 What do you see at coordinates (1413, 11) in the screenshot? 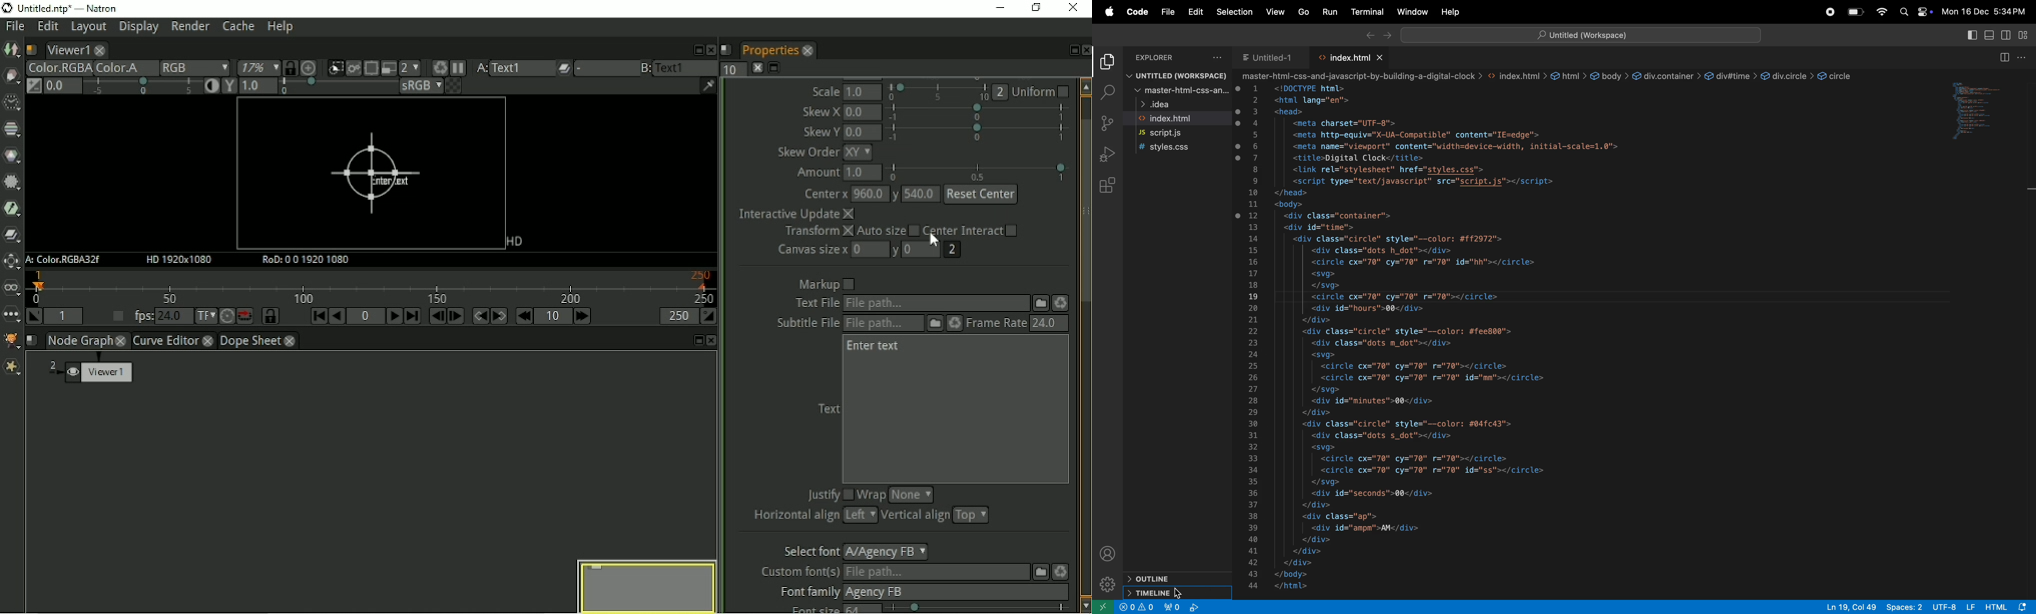
I see `Window` at bounding box center [1413, 11].